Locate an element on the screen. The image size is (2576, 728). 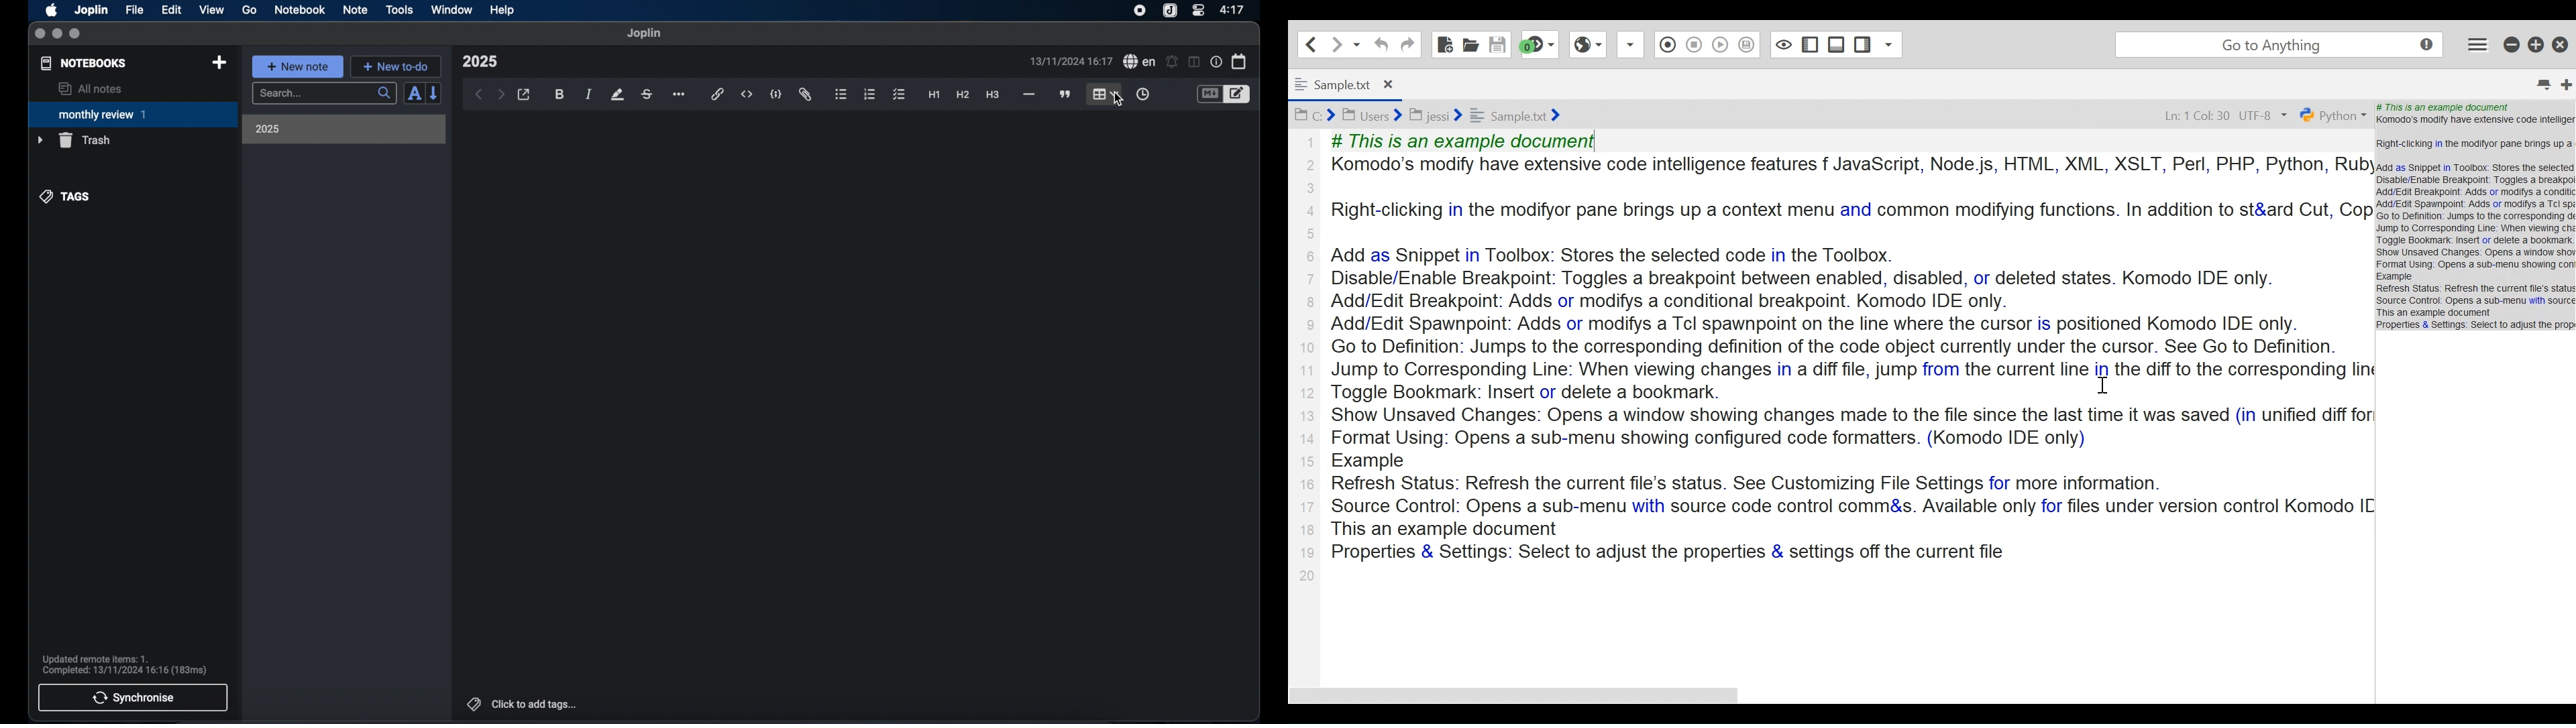
attach file is located at coordinates (805, 95).